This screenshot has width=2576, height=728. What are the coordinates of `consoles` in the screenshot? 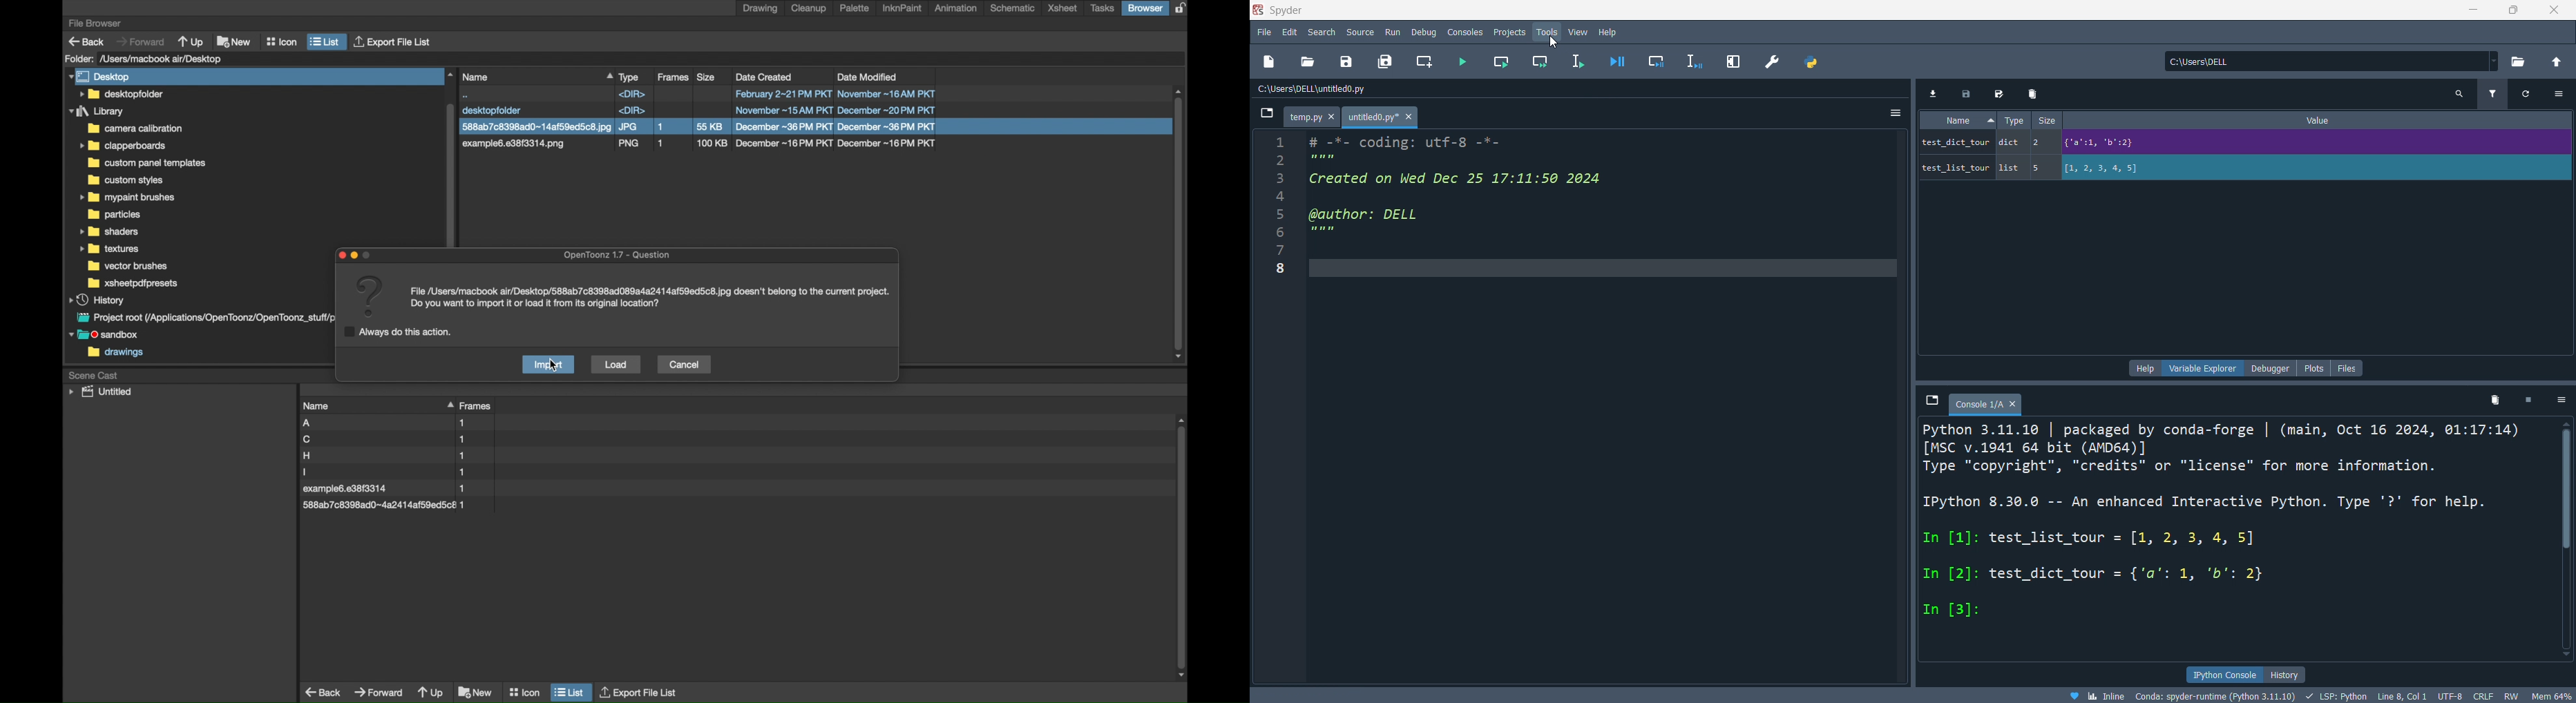 It's located at (1467, 32).